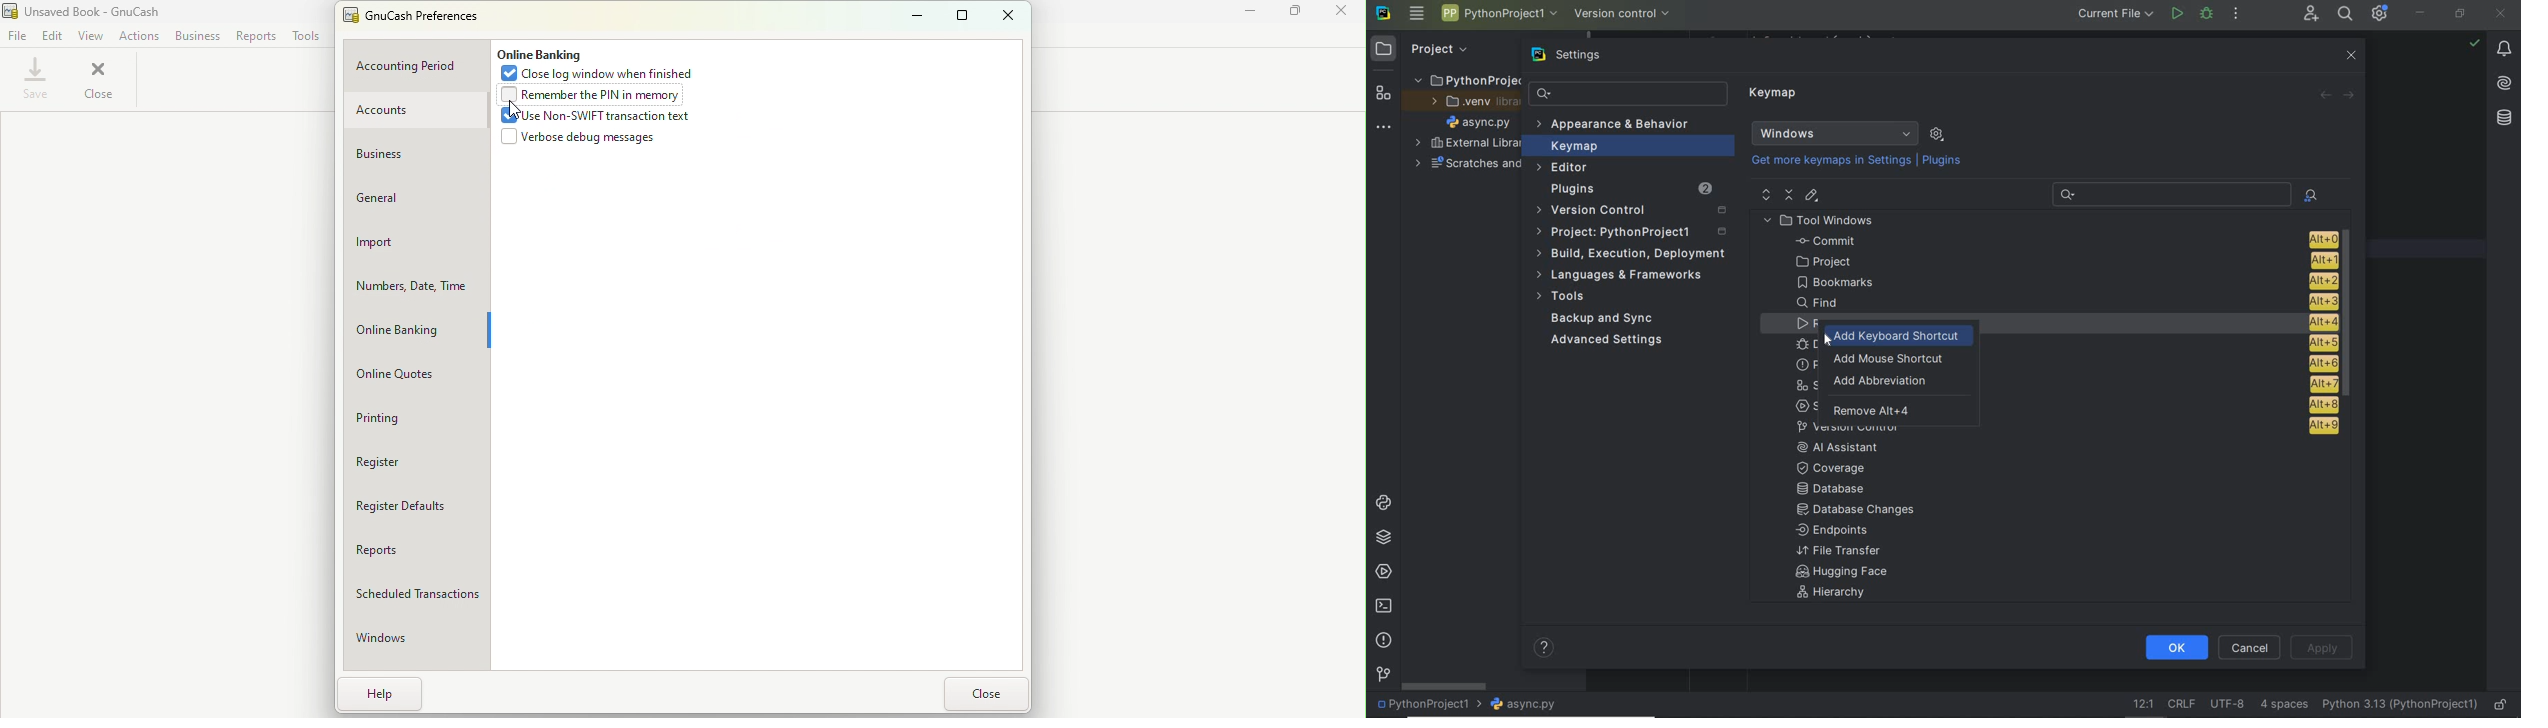 This screenshot has height=728, width=2548. Describe the element at coordinates (603, 75) in the screenshot. I see `Close log window when finished` at that location.